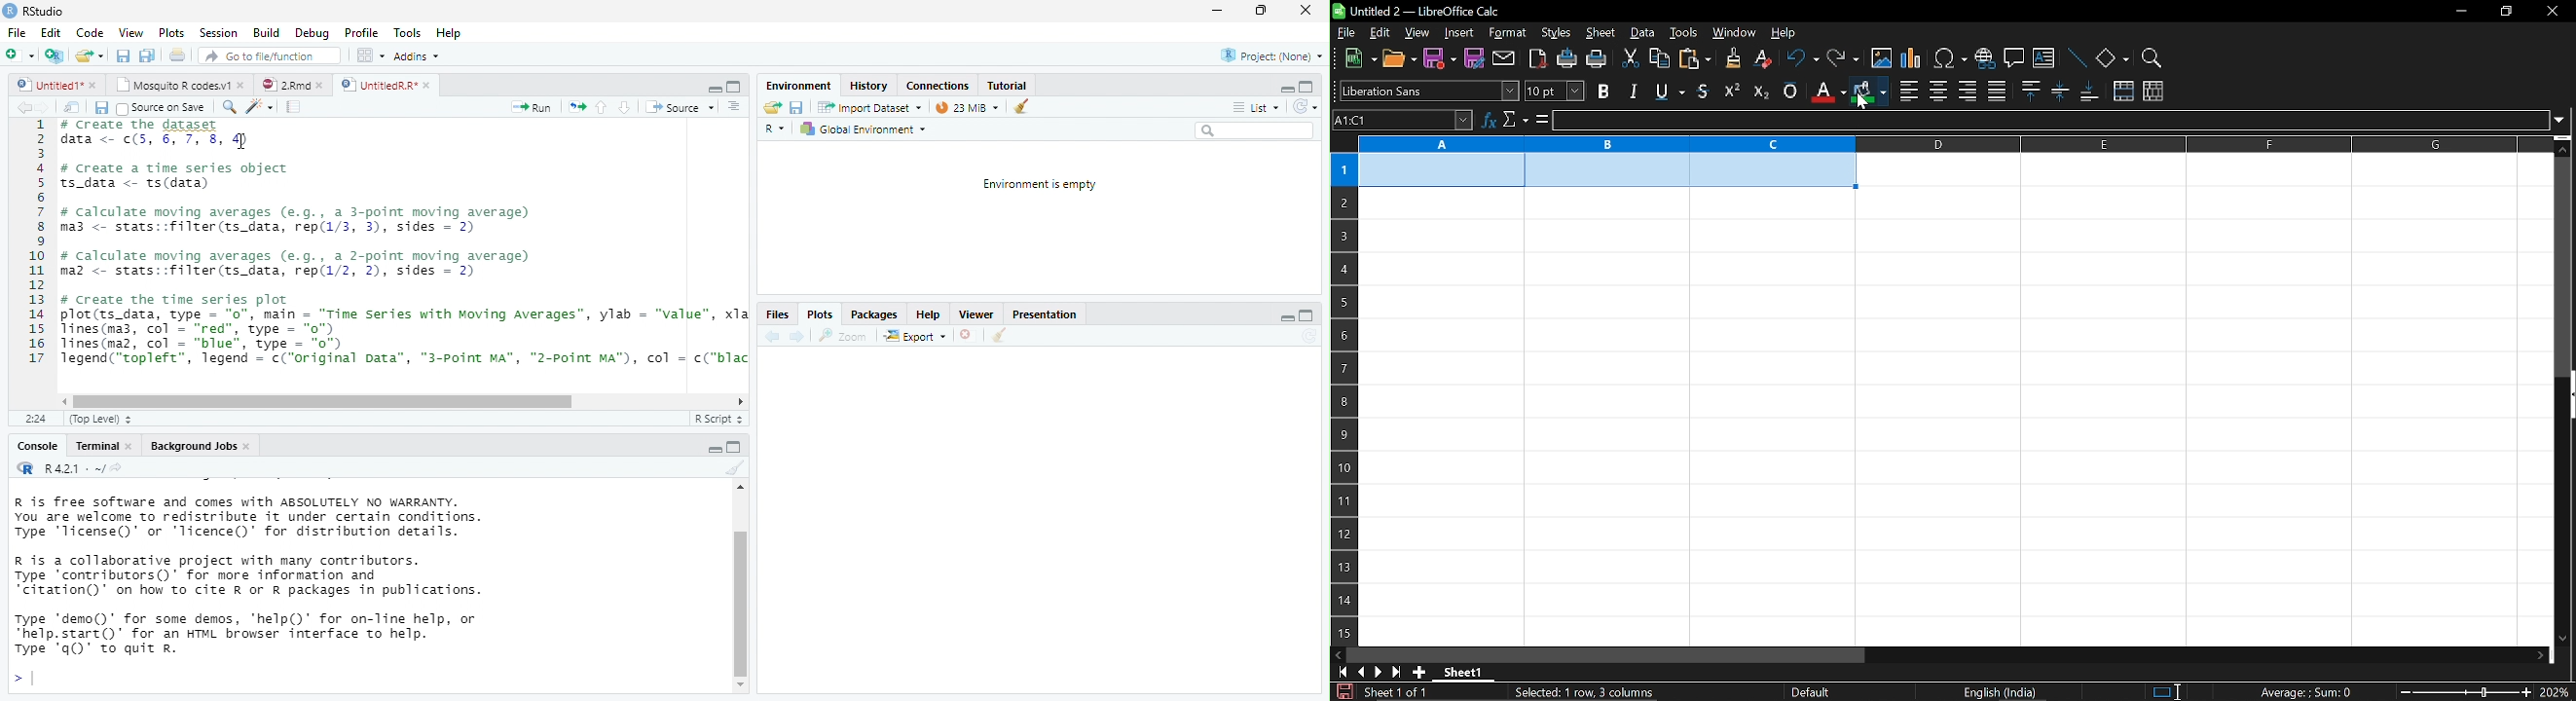  What do you see at coordinates (1844, 59) in the screenshot?
I see `redo` at bounding box center [1844, 59].